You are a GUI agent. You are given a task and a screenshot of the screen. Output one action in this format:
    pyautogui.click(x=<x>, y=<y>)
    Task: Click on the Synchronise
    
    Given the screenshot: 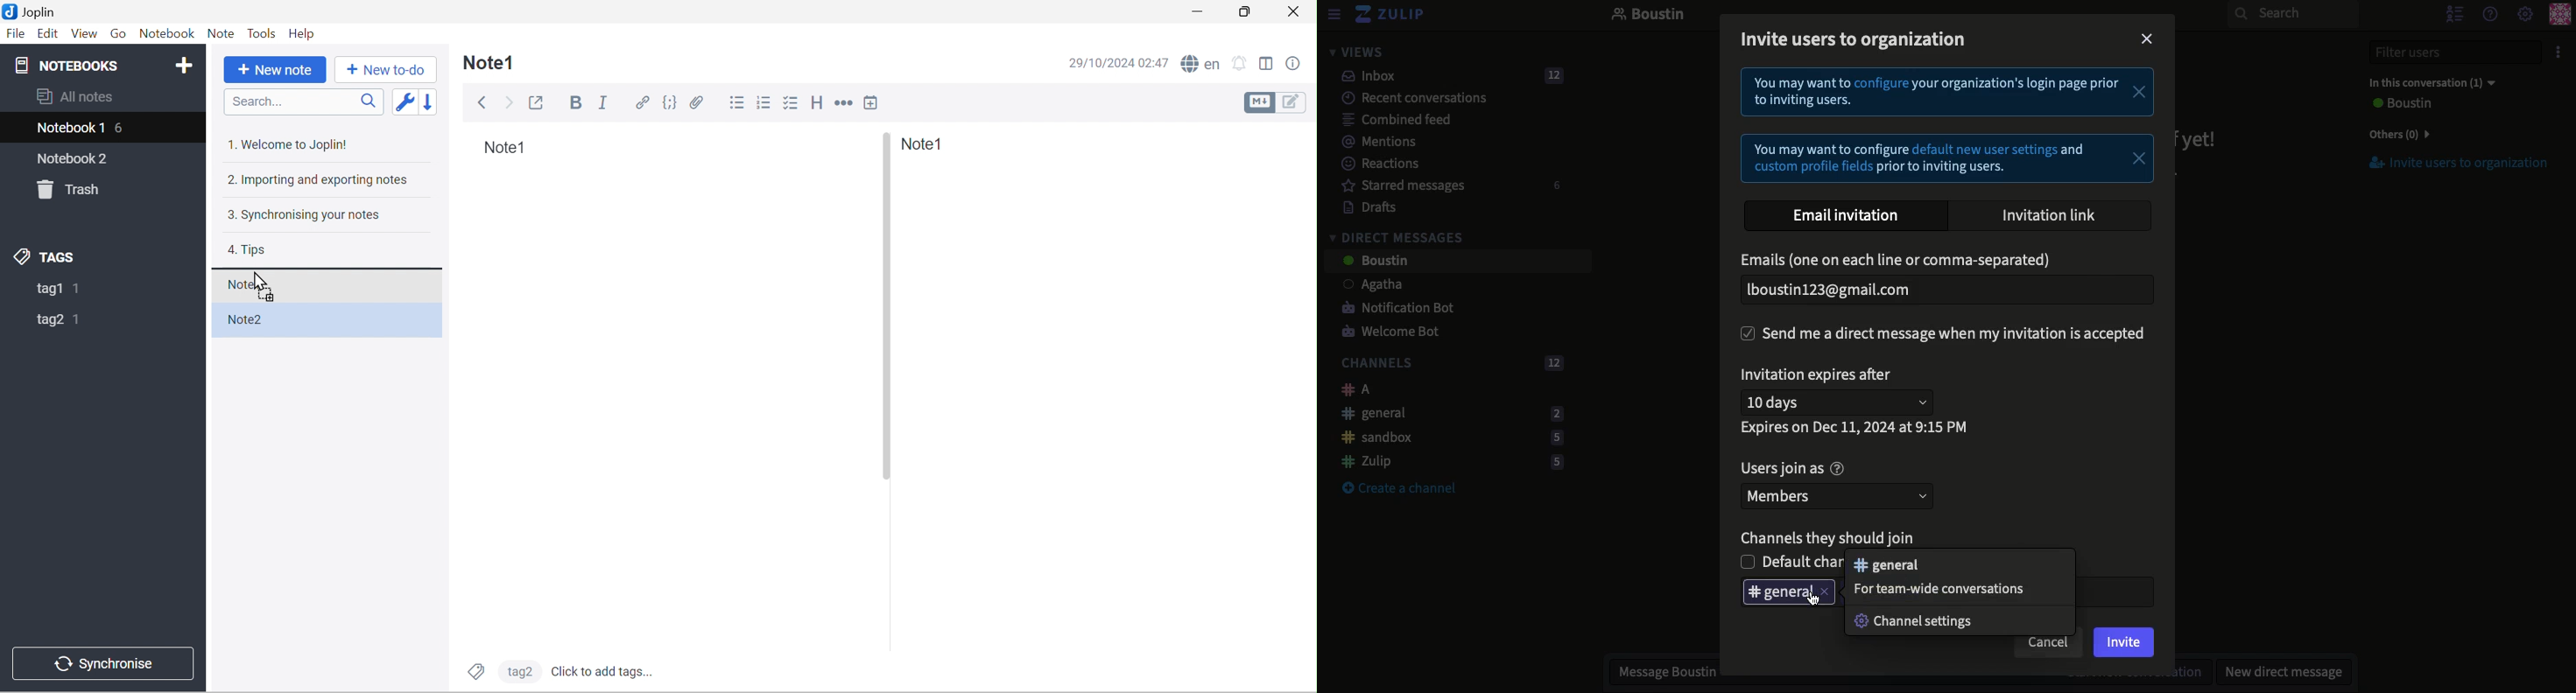 What is the action you would take?
    pyautogui.click(x=104, y=663)
    